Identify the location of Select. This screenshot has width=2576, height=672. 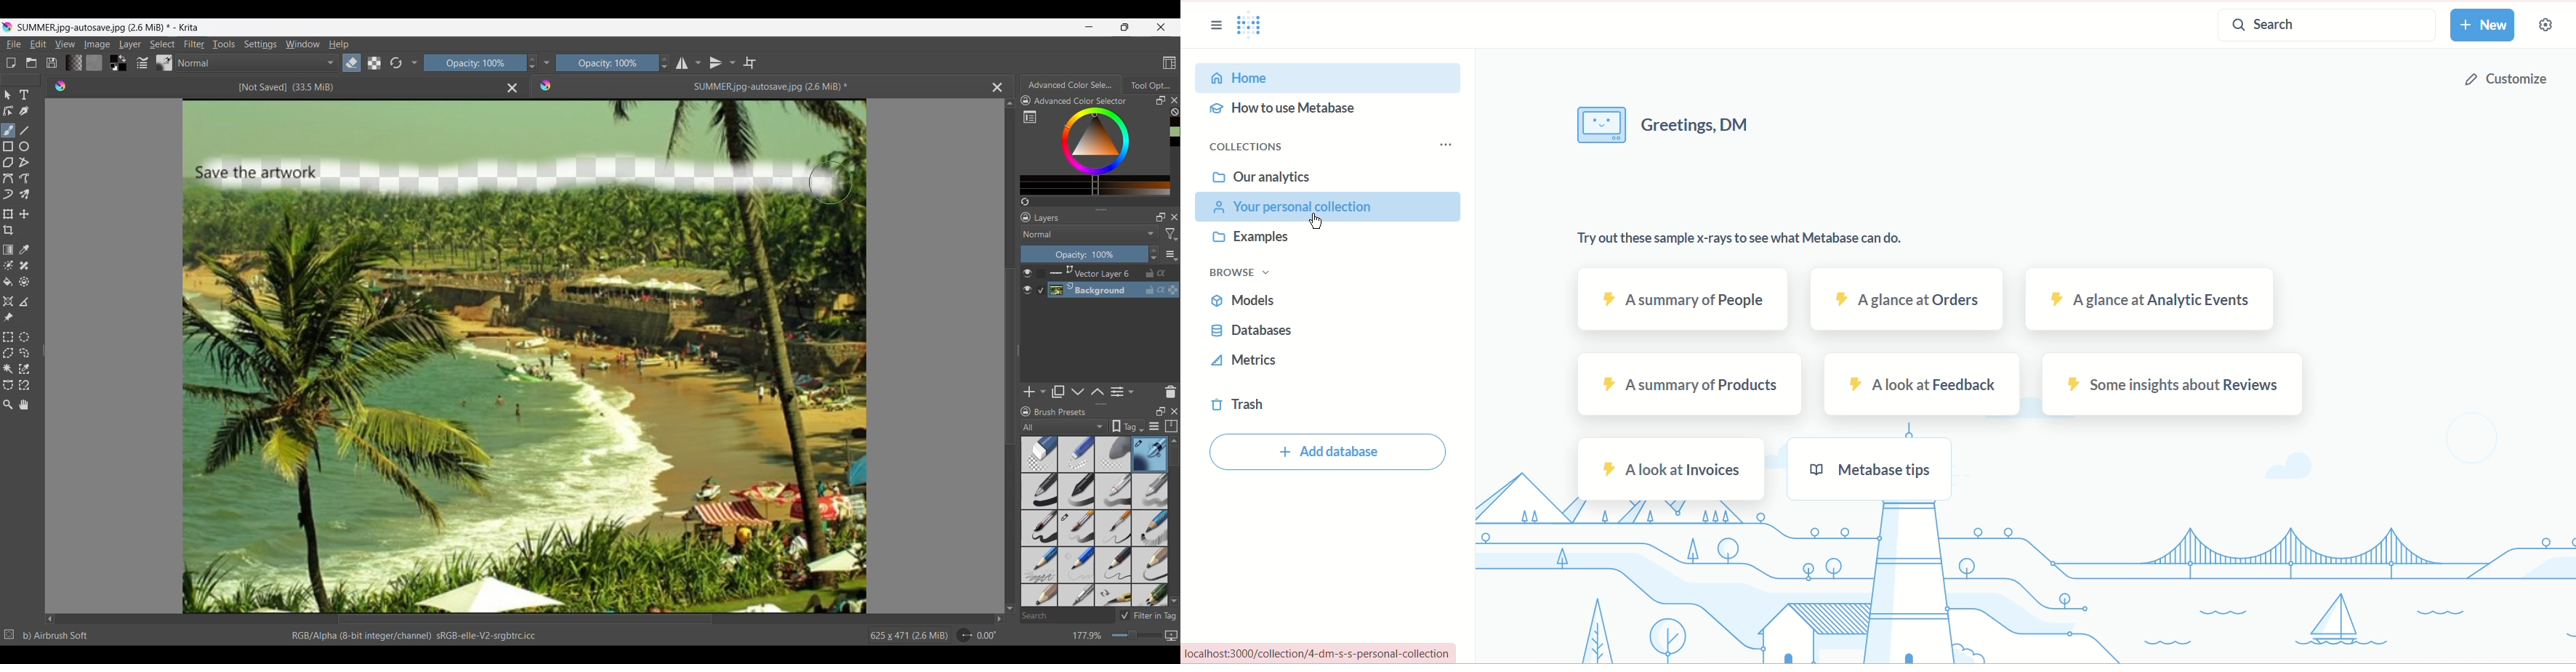
(162, 44).